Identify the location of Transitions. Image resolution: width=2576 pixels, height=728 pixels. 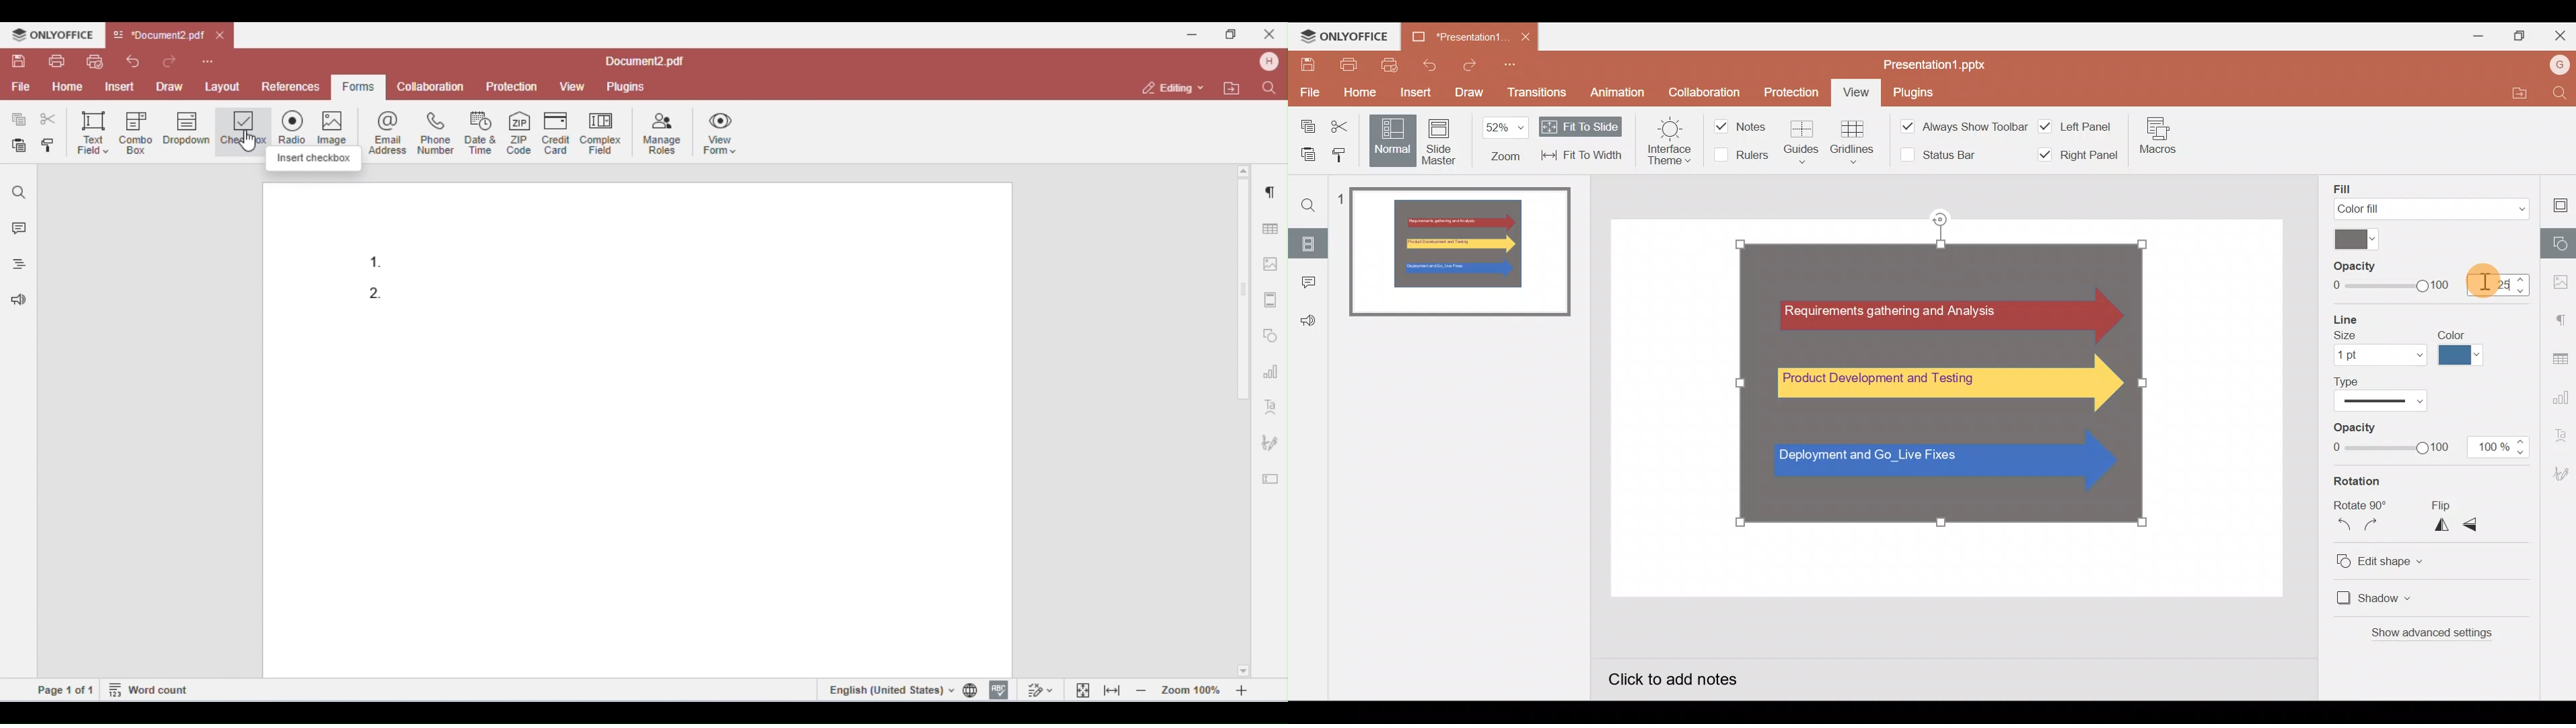
(1538, 93).